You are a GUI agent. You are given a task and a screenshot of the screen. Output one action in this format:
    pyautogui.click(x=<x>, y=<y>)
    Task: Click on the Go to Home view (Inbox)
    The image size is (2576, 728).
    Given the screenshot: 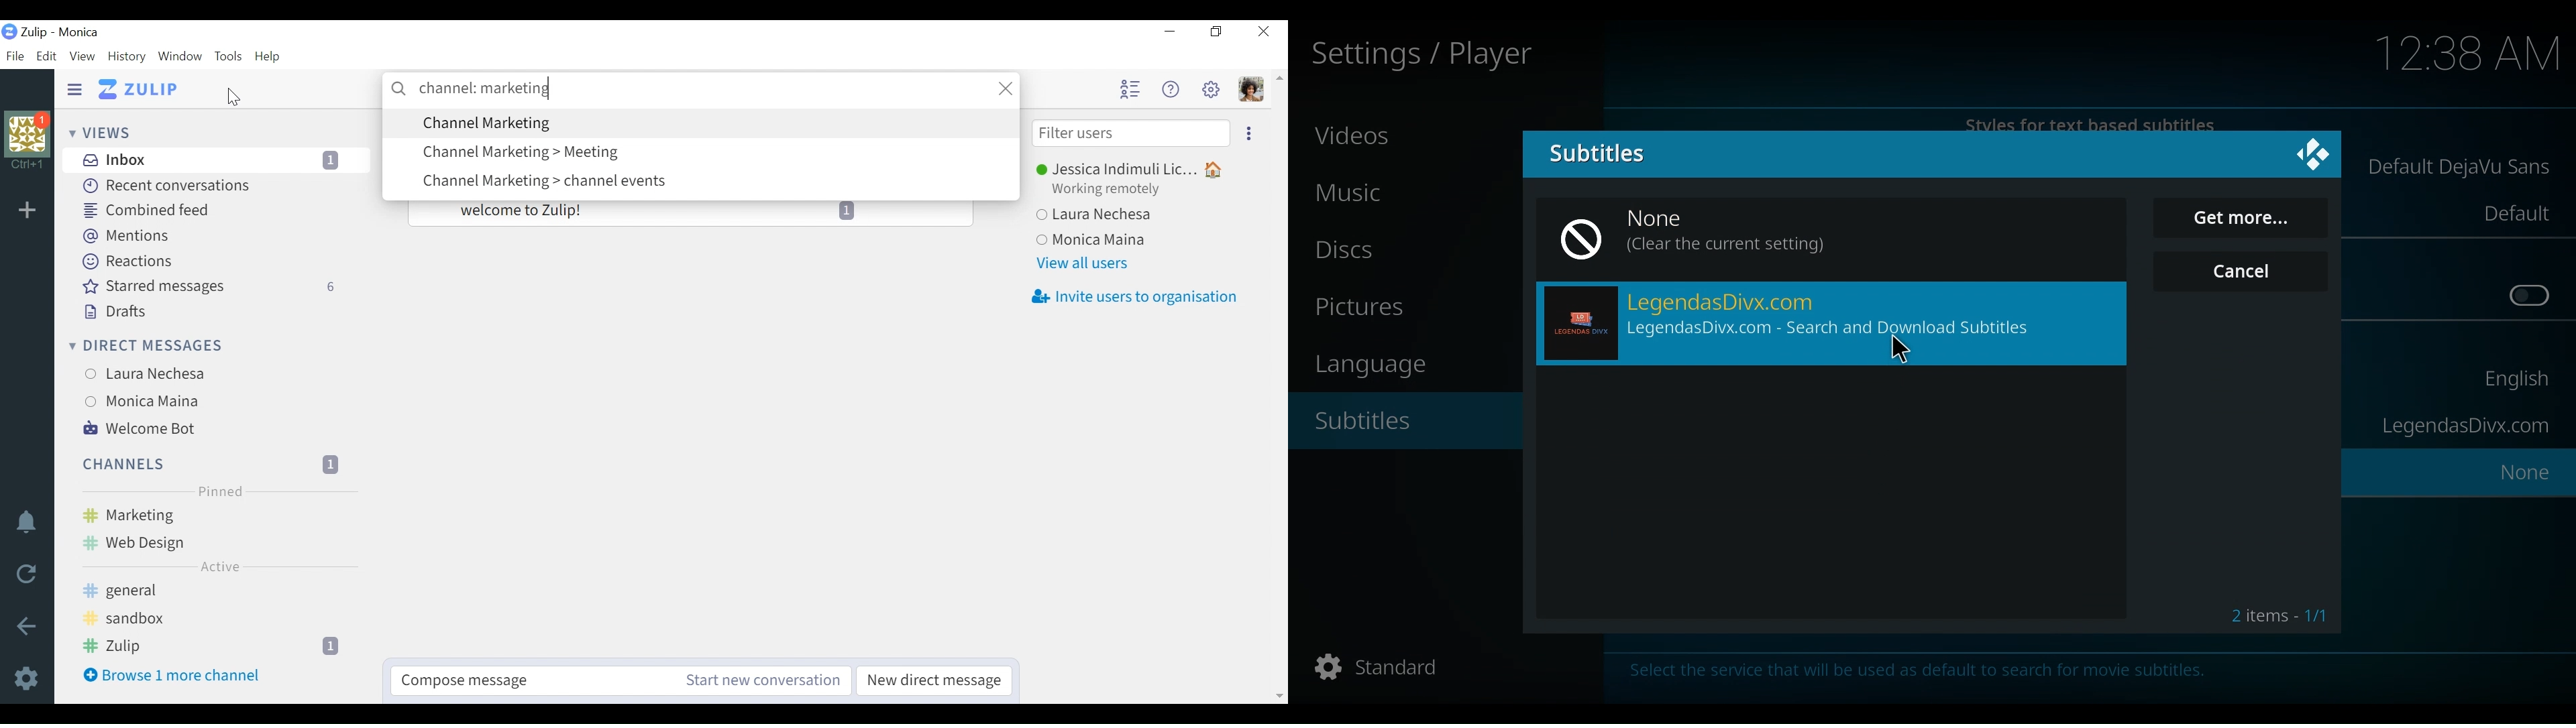 What is the action you would take?
    pyautogui.click(x=138, y=88)
    